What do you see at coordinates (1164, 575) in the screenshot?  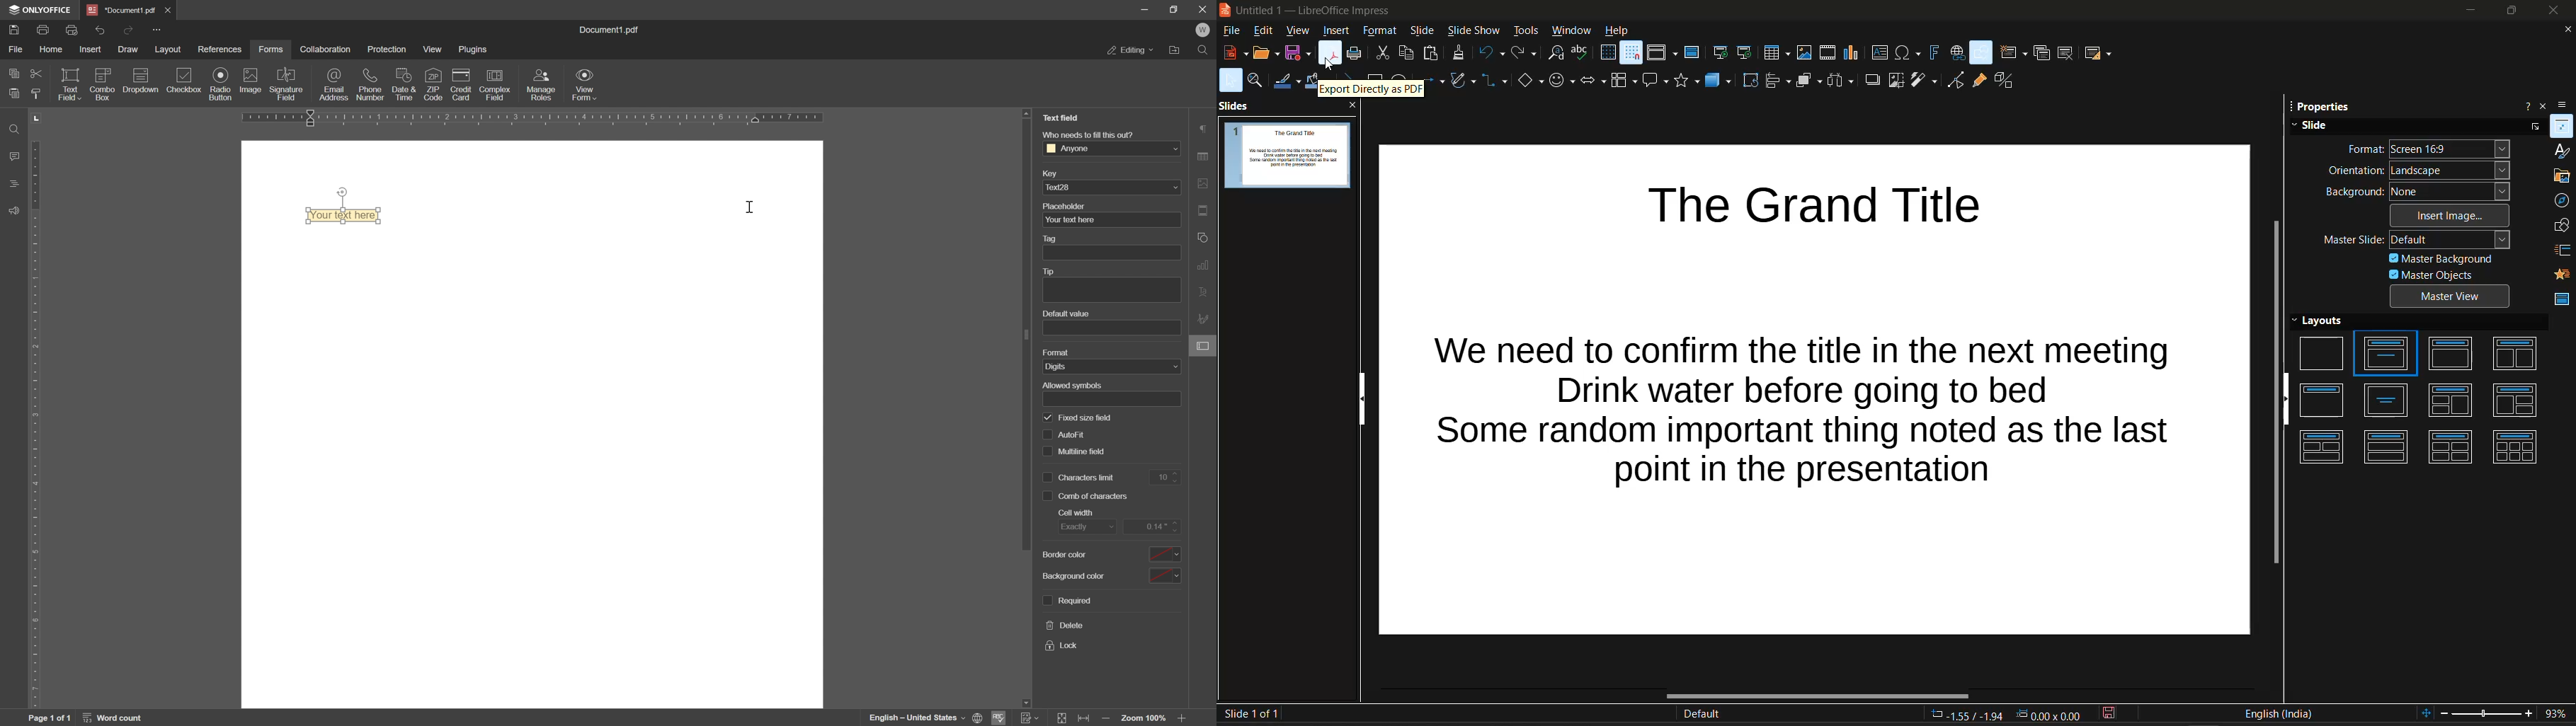 I see `drop down` at bounding box center [1164, 575].